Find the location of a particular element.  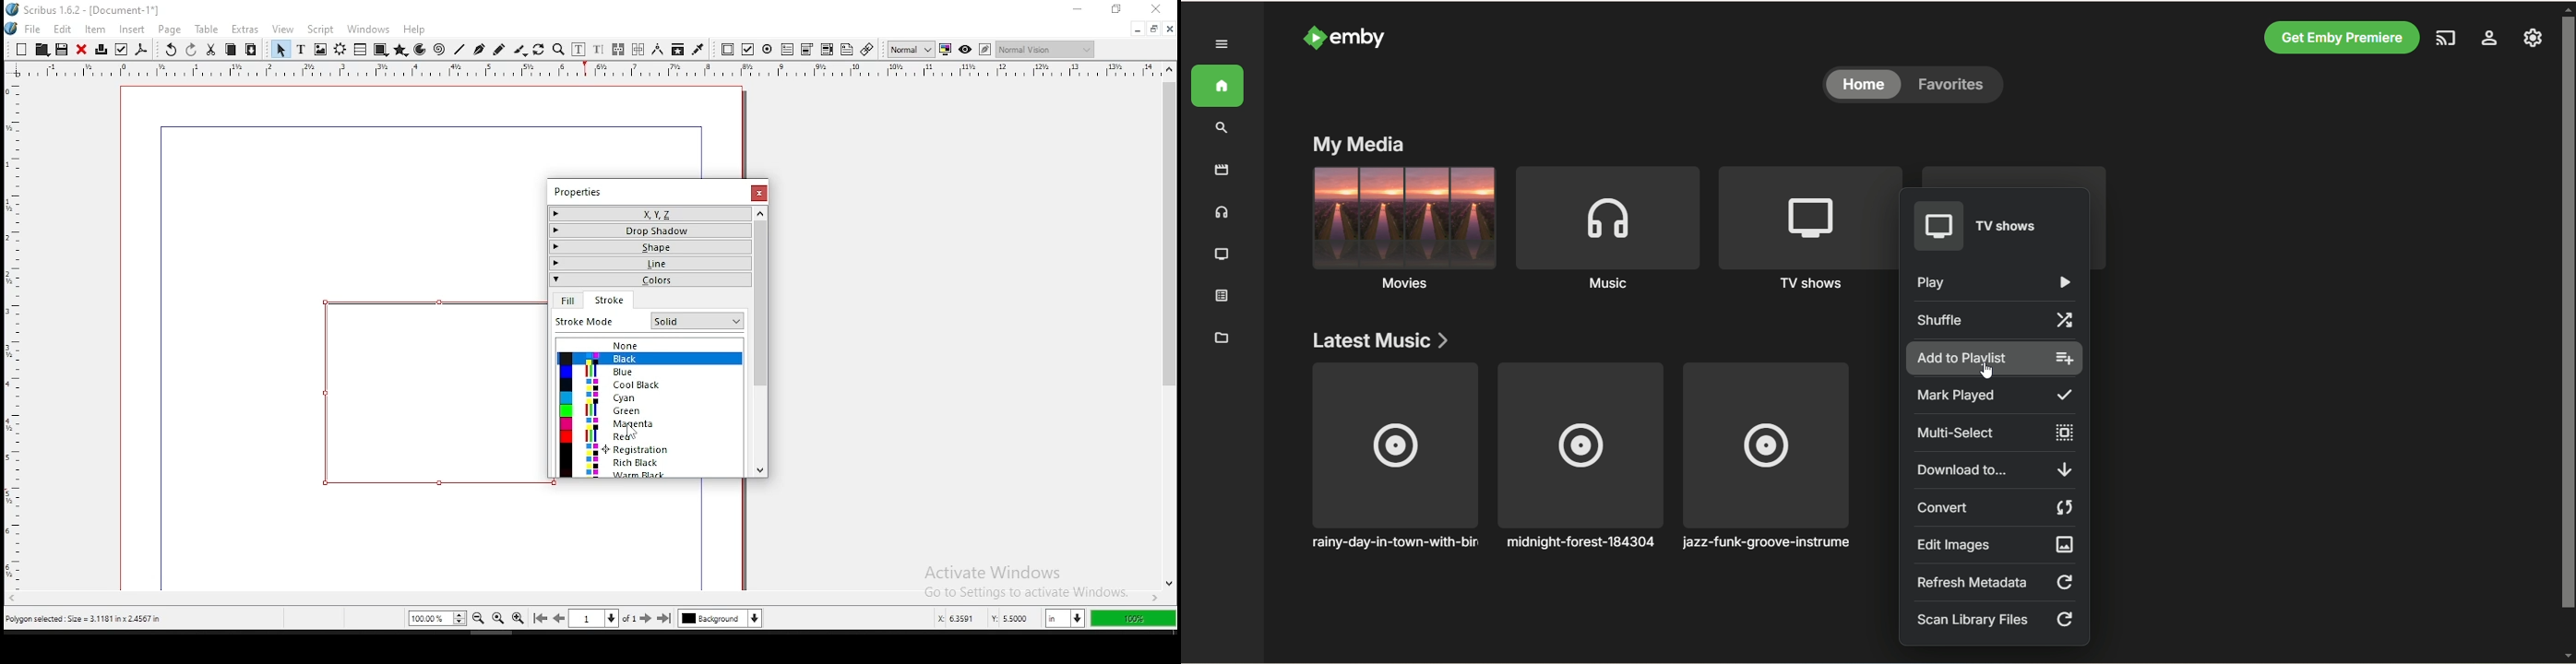

icon and file name is located at coordinates (84, 10).